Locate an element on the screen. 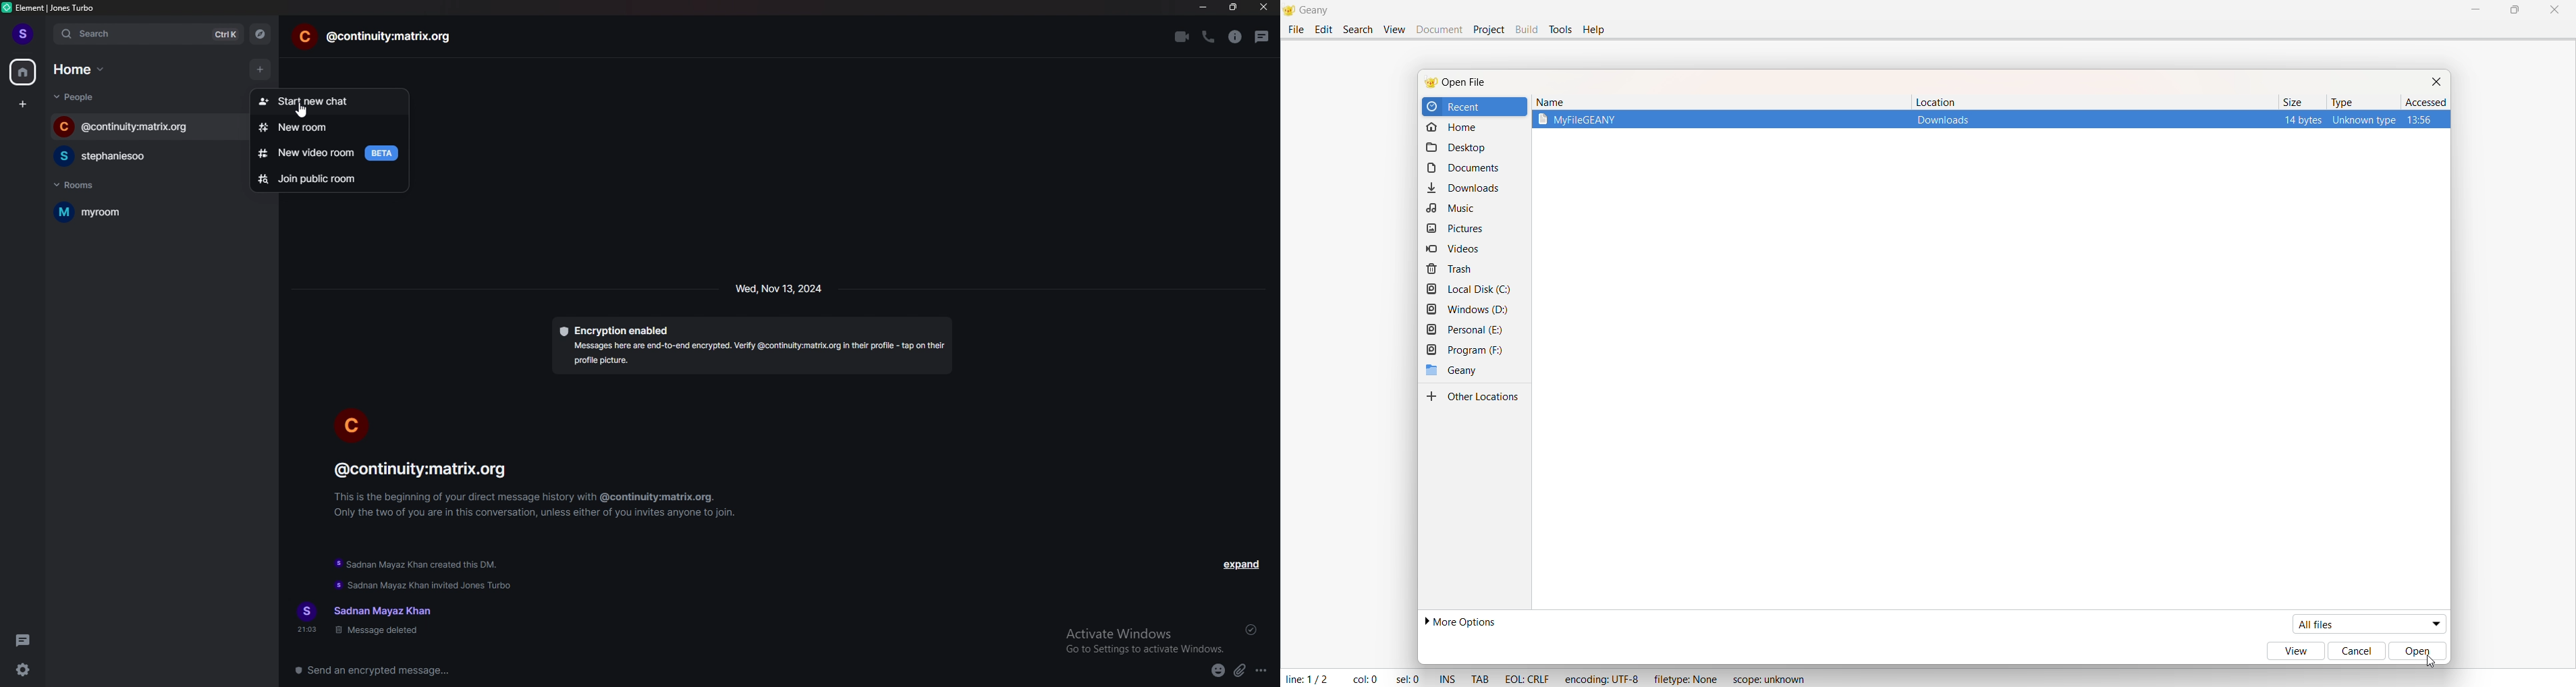 The height and width of the screenshot is (700, 2576). profile is located at coordinates (24, 34).